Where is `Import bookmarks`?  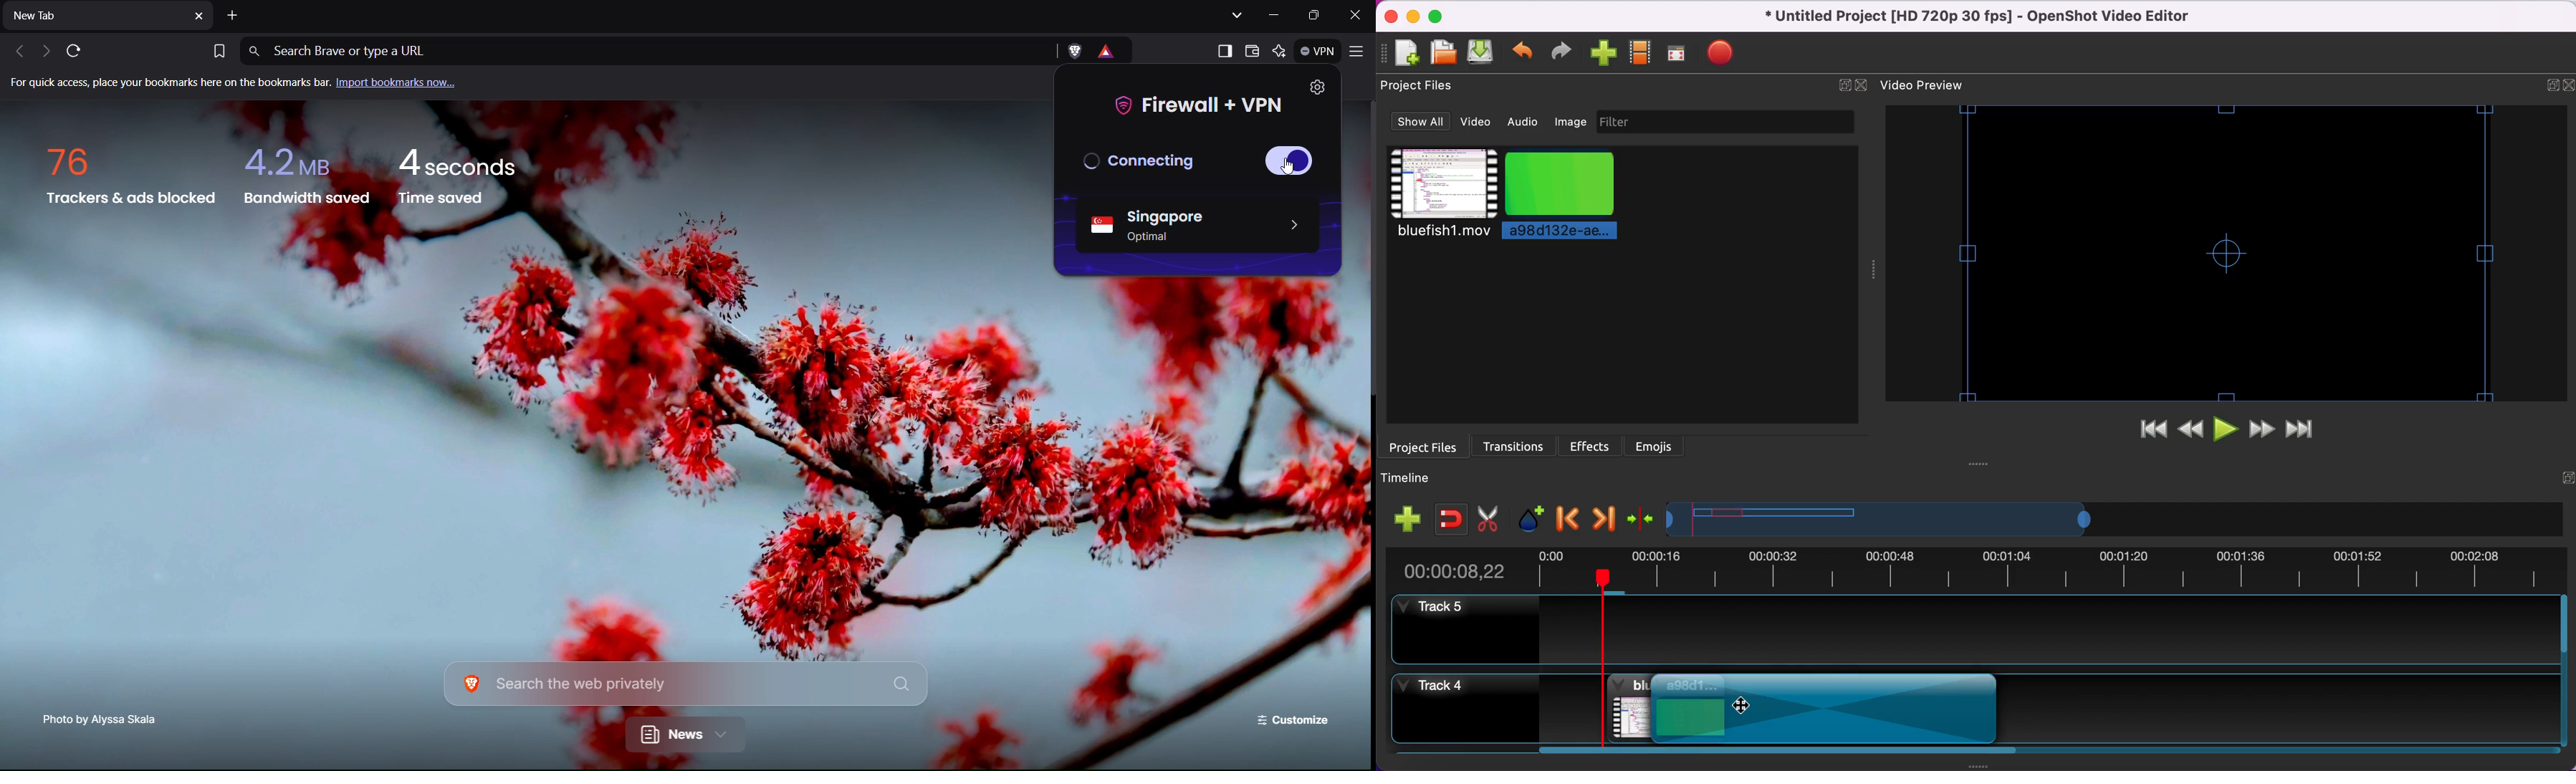
Import bookmarks is located at coordinates (243, 87).